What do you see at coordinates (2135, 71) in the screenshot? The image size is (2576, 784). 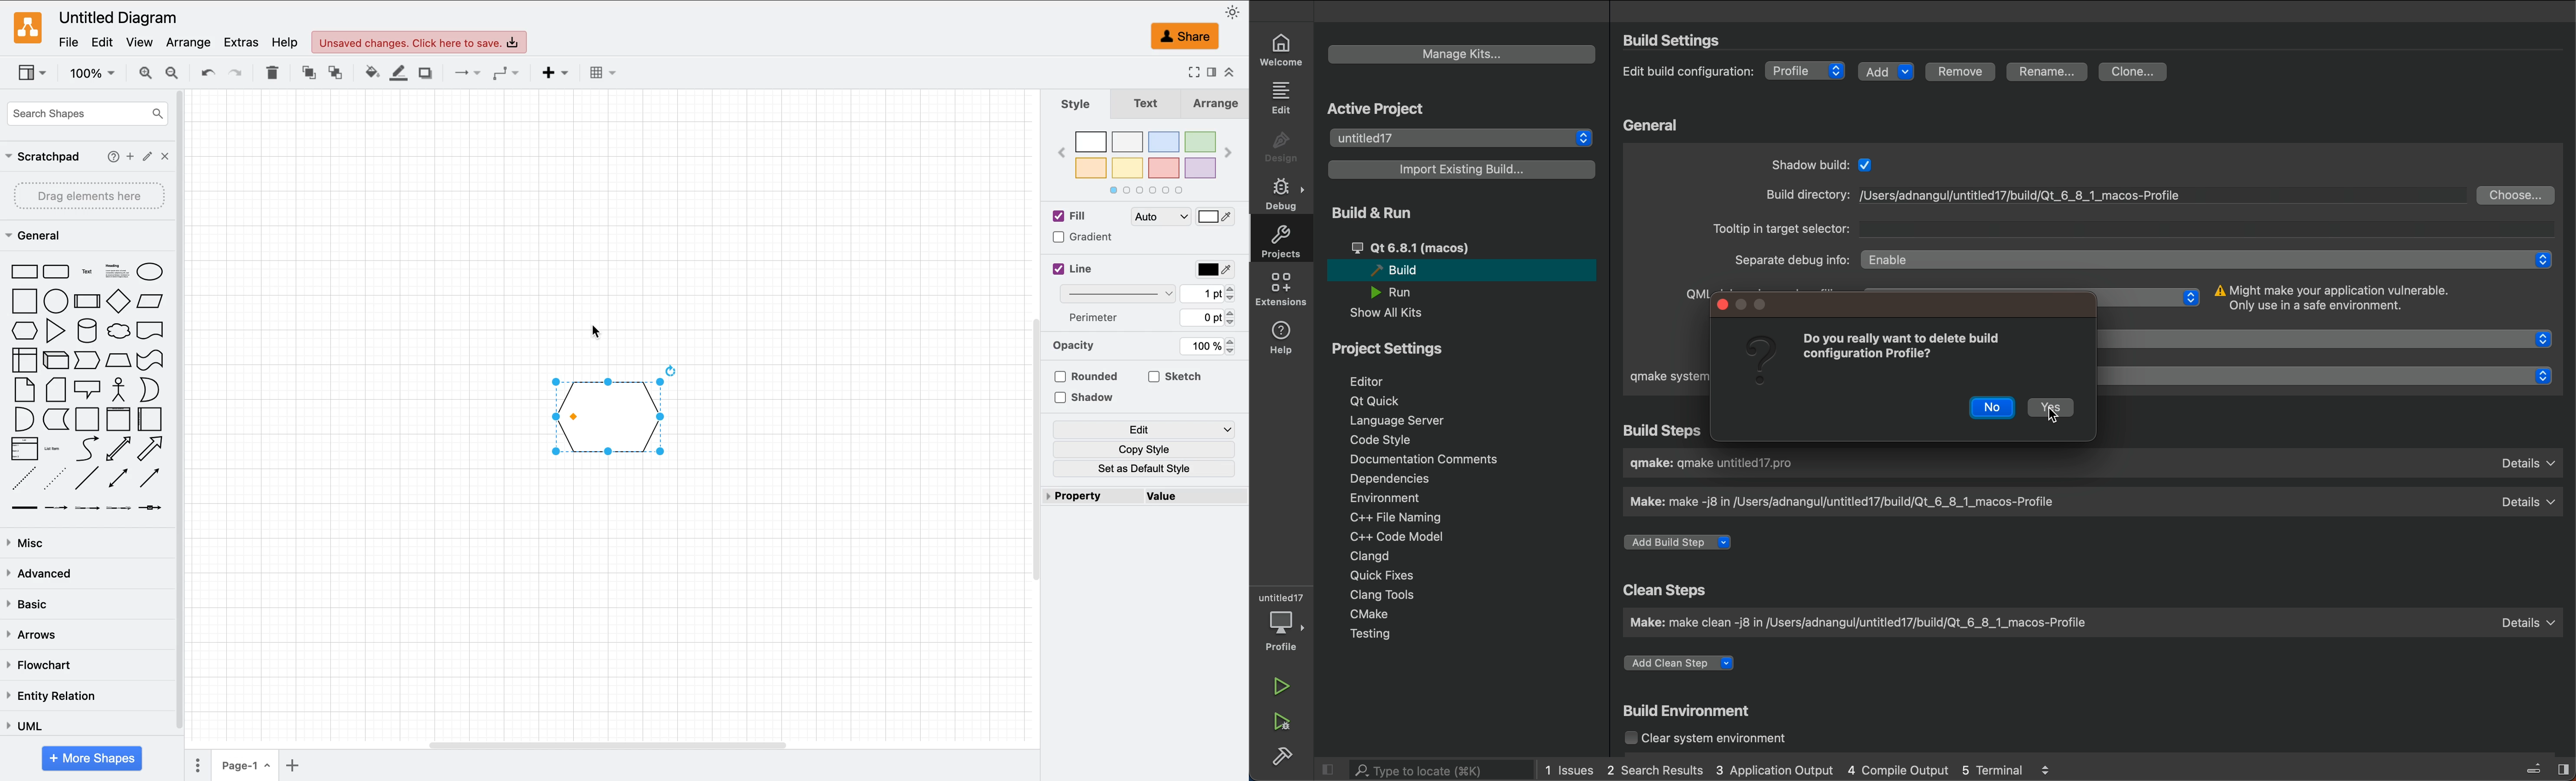 I see `clone` at bounding box center [2135, 71].